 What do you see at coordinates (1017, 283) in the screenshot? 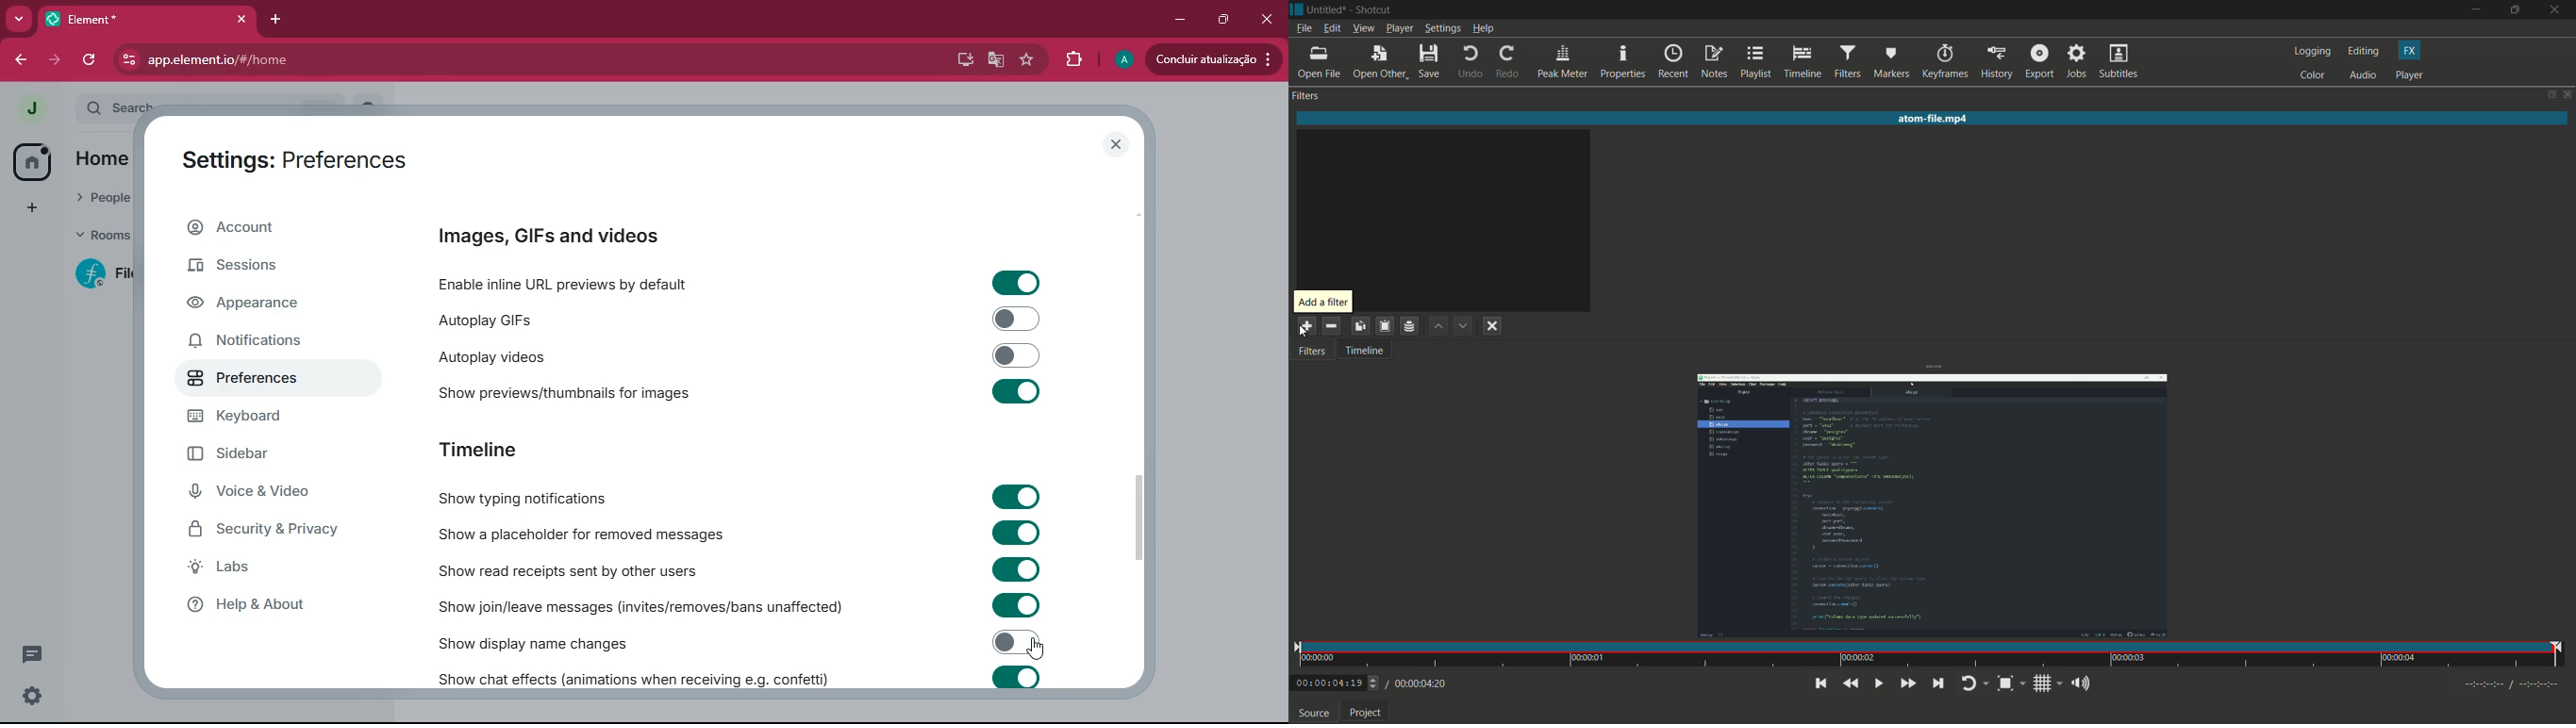
I see `toggle on/off` at bounding box center [1017, 283].